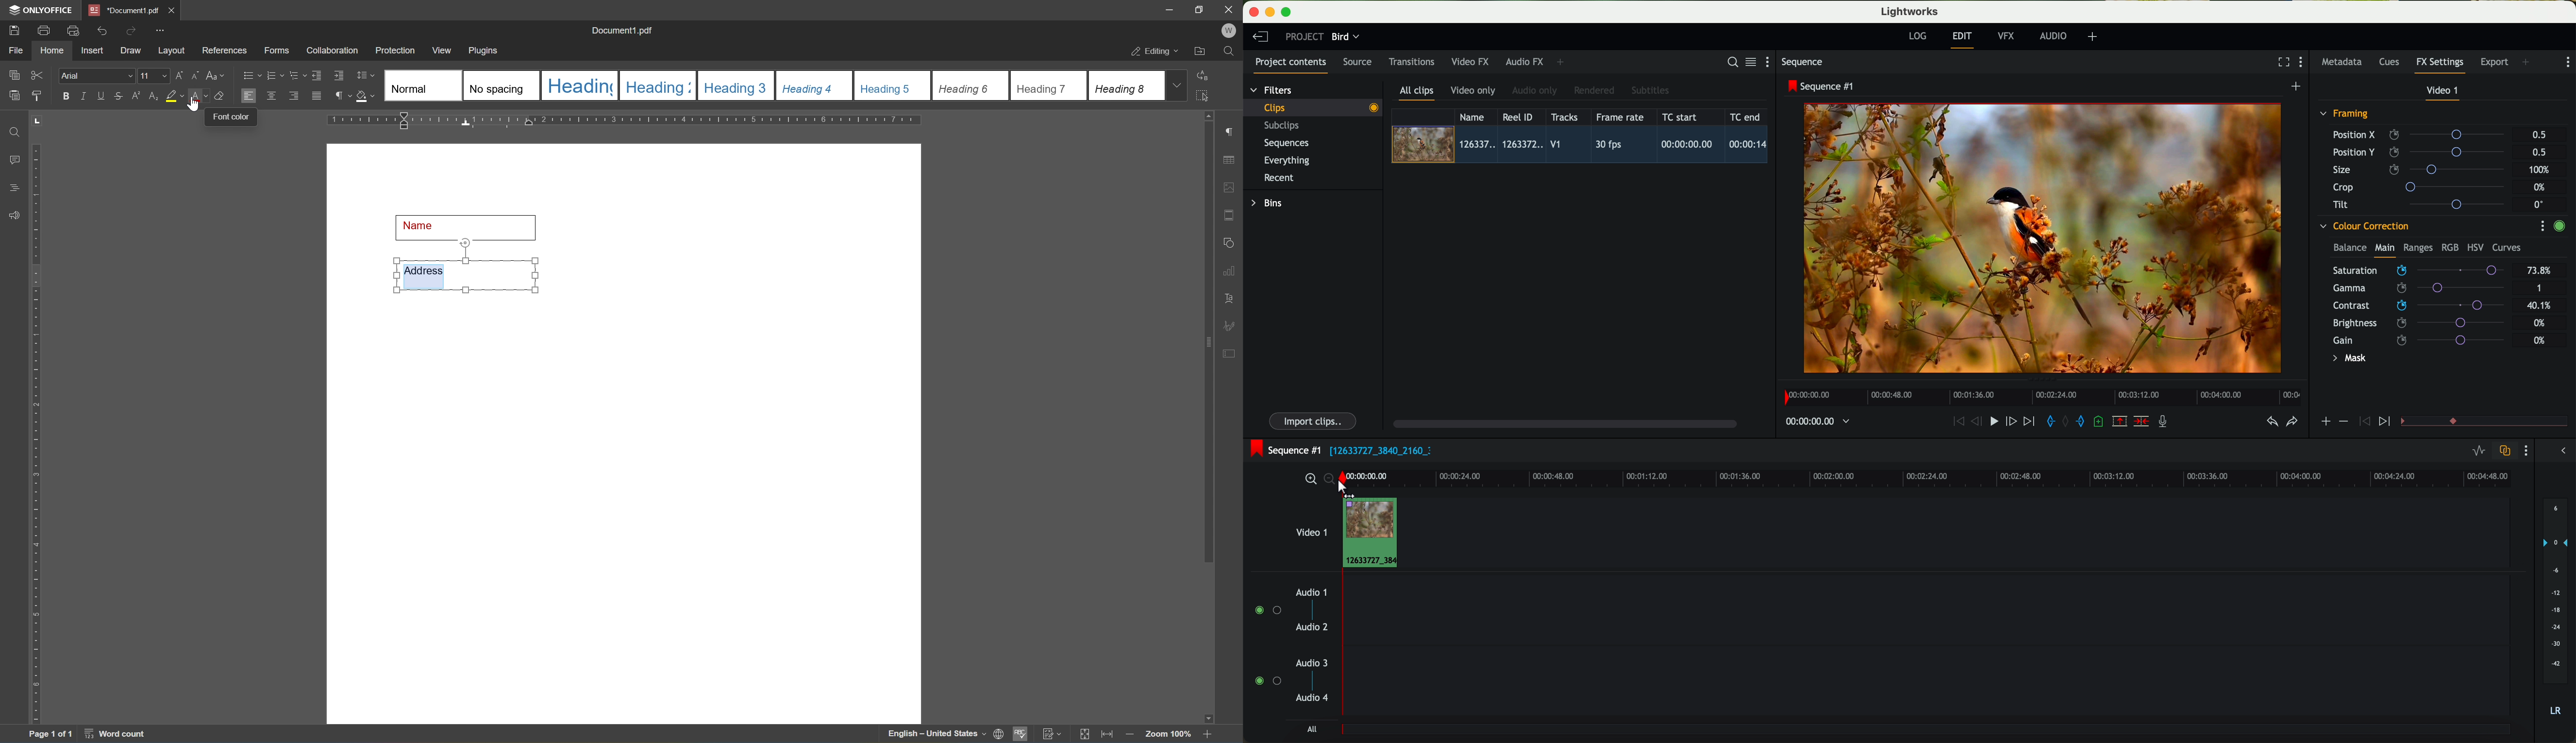 Image resolution: width=2576 pixels, height=756 pixels. What do you see at coordinates (36, 434) in the screenshot?
I see `ruler` at bounding box center [36, 434].